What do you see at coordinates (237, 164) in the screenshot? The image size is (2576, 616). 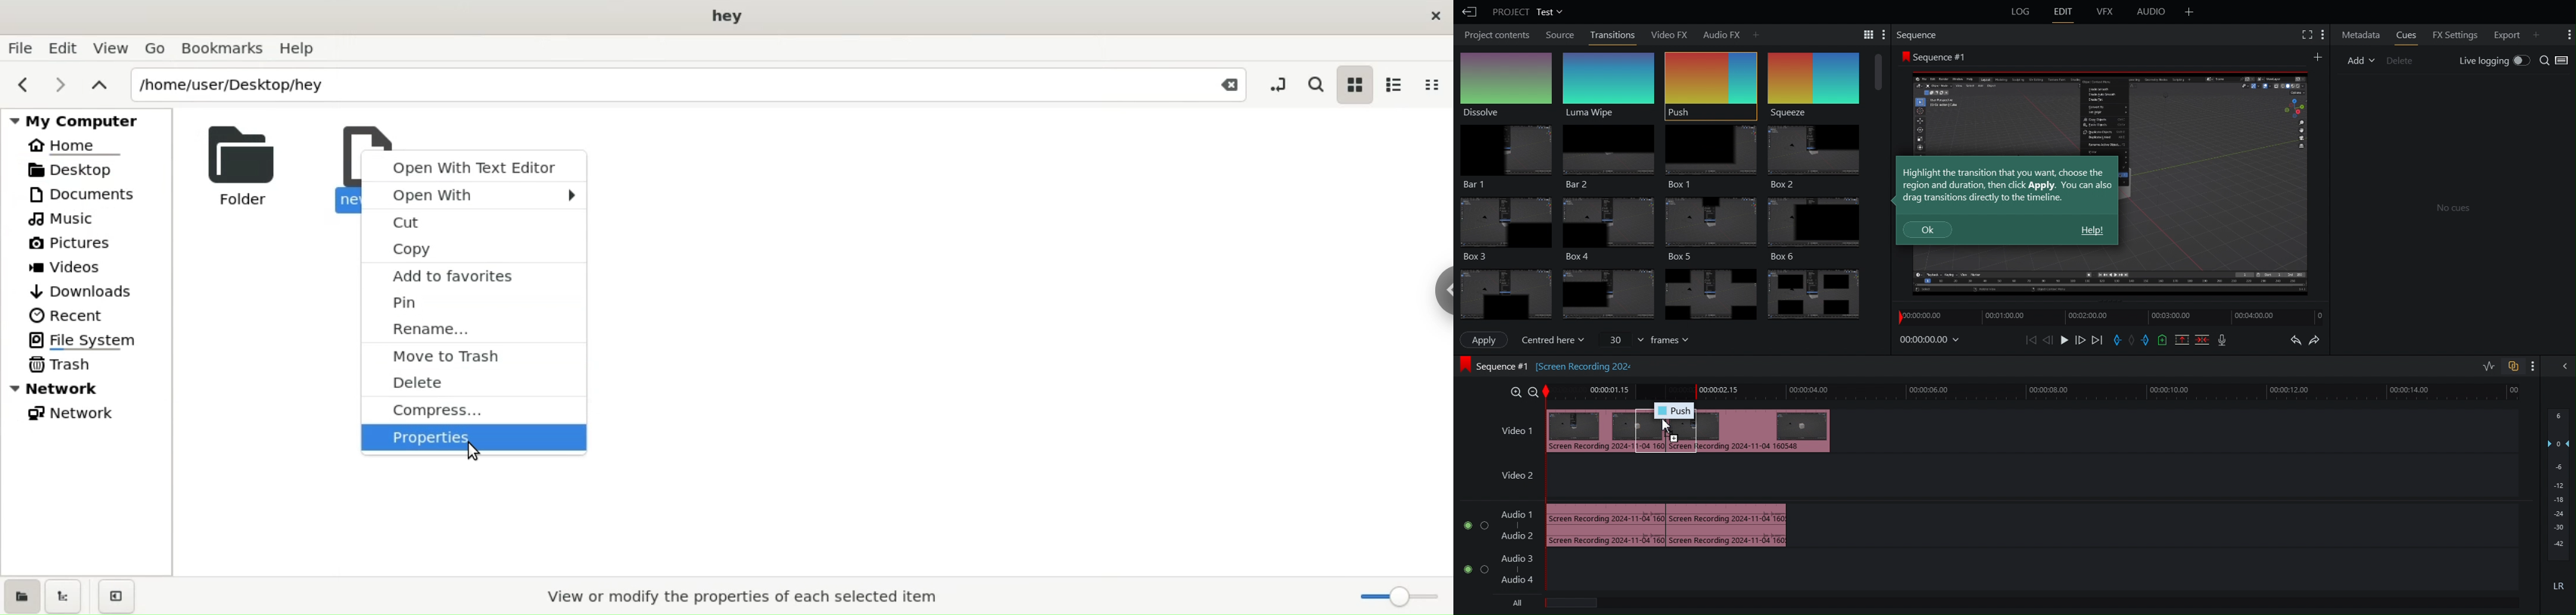 I see `Folder` at bounding box center [237, 164].